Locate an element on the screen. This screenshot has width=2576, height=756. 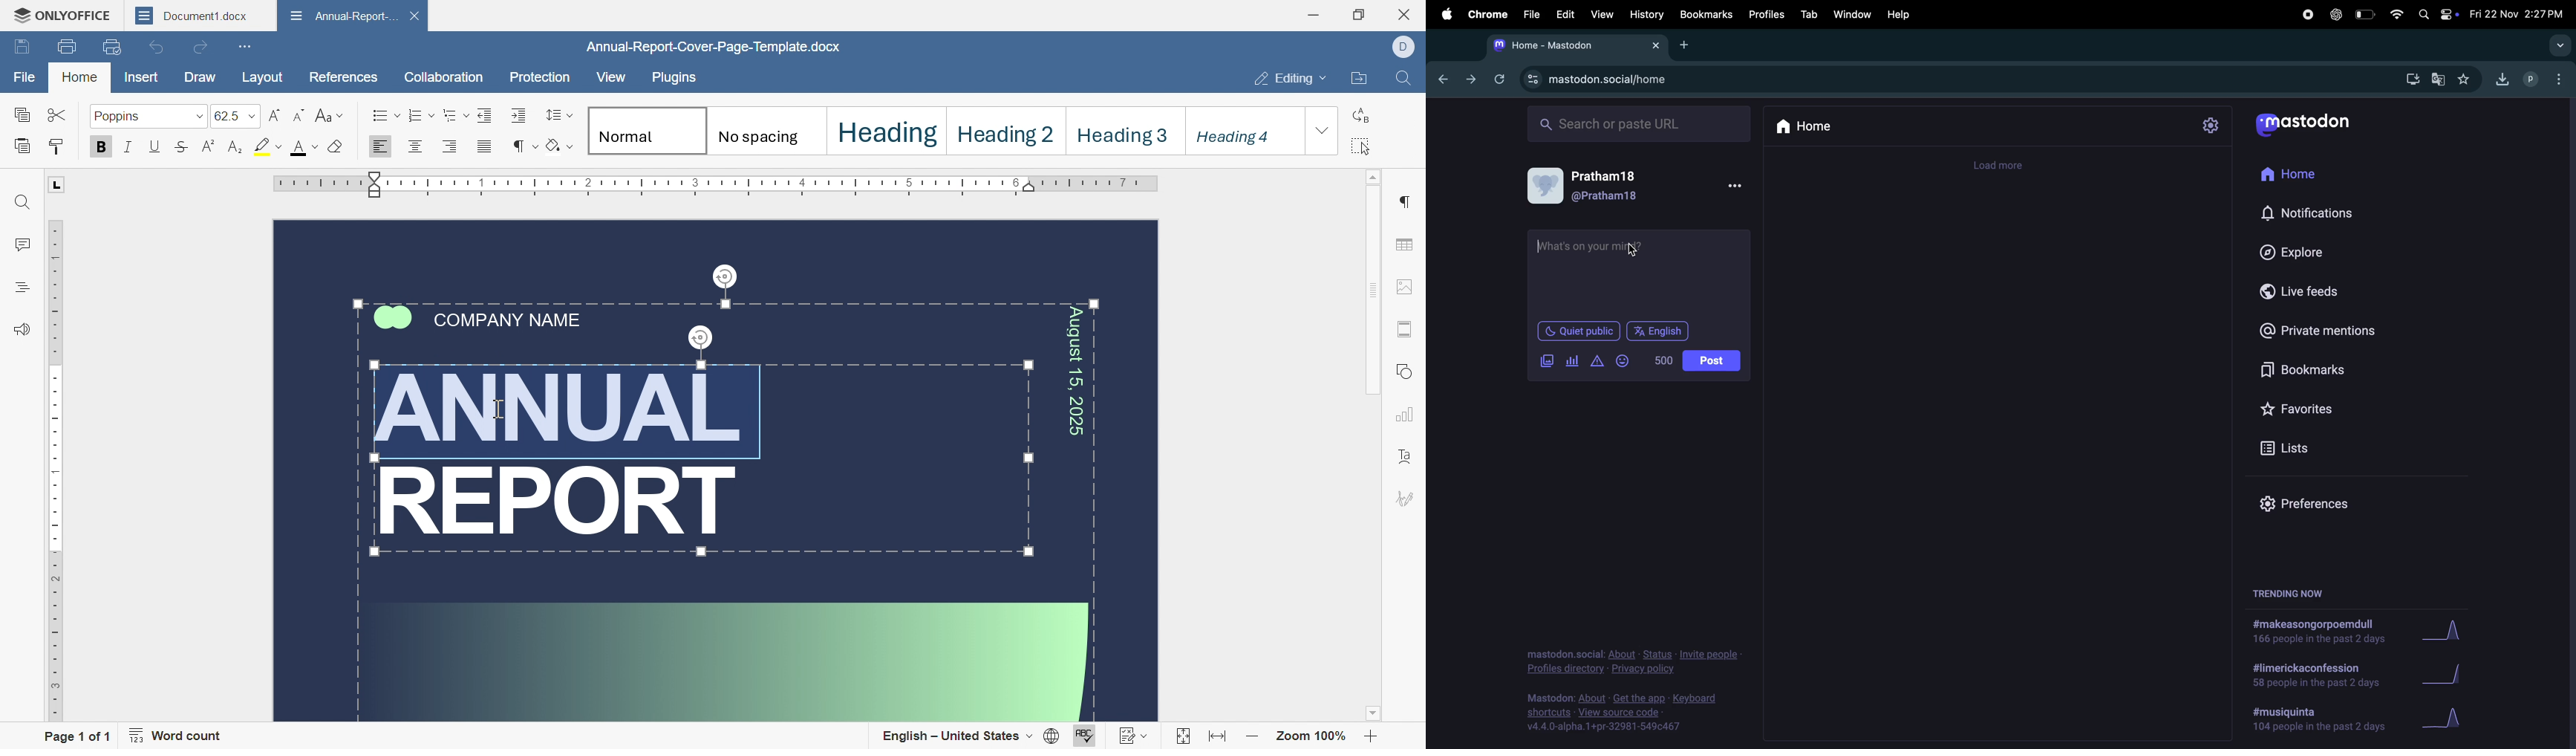
align left is located at coordinates (377, 148).